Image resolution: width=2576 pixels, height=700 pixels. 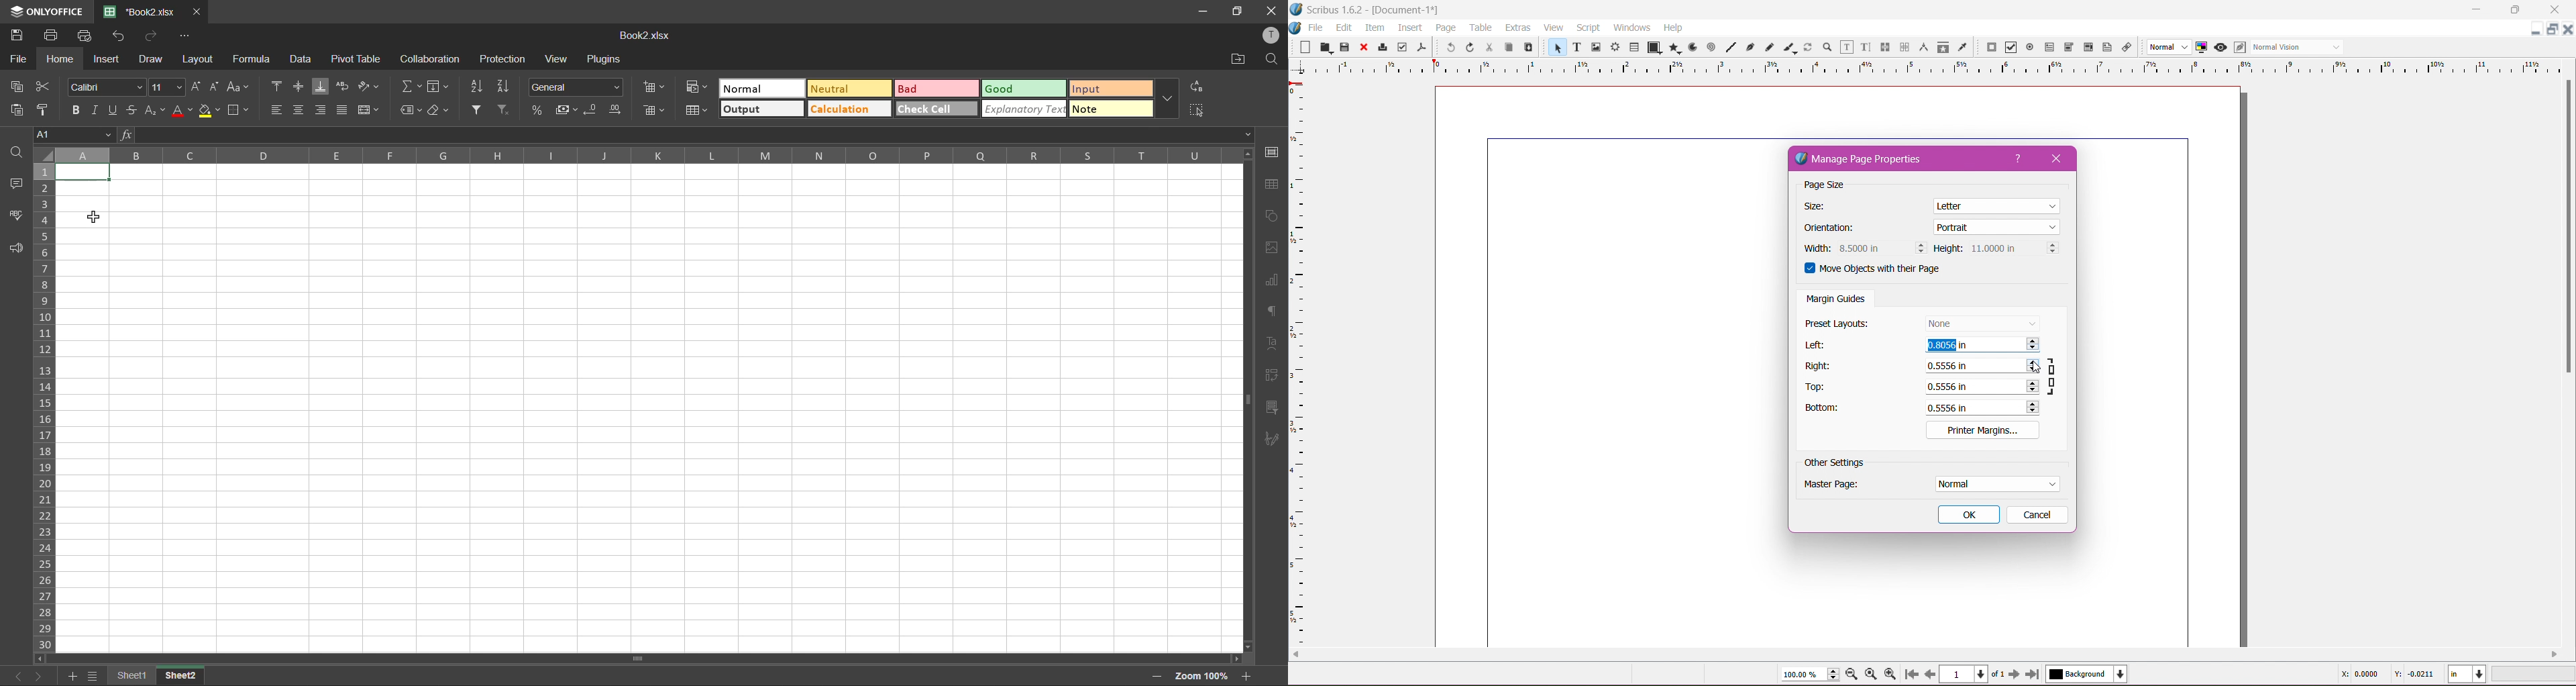 I want to click on select all, so click(x=1197, y=110).